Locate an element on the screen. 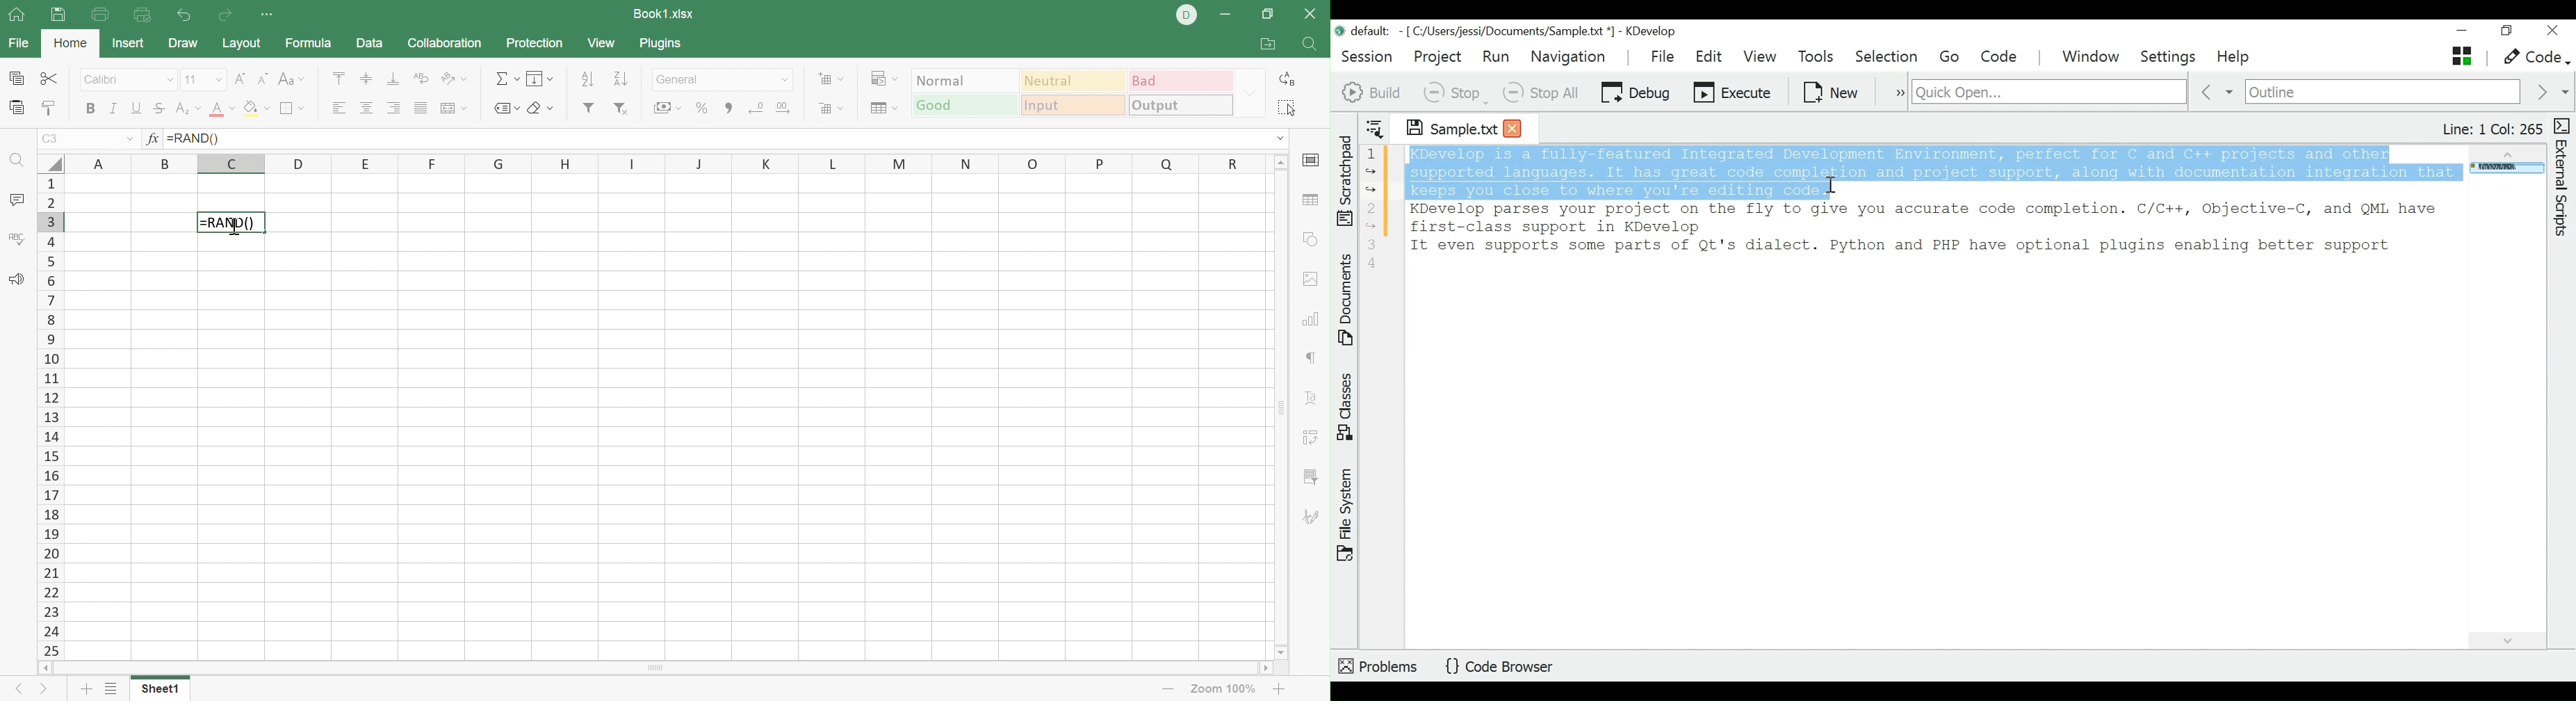  Align center is located at coordinates (365, 106).